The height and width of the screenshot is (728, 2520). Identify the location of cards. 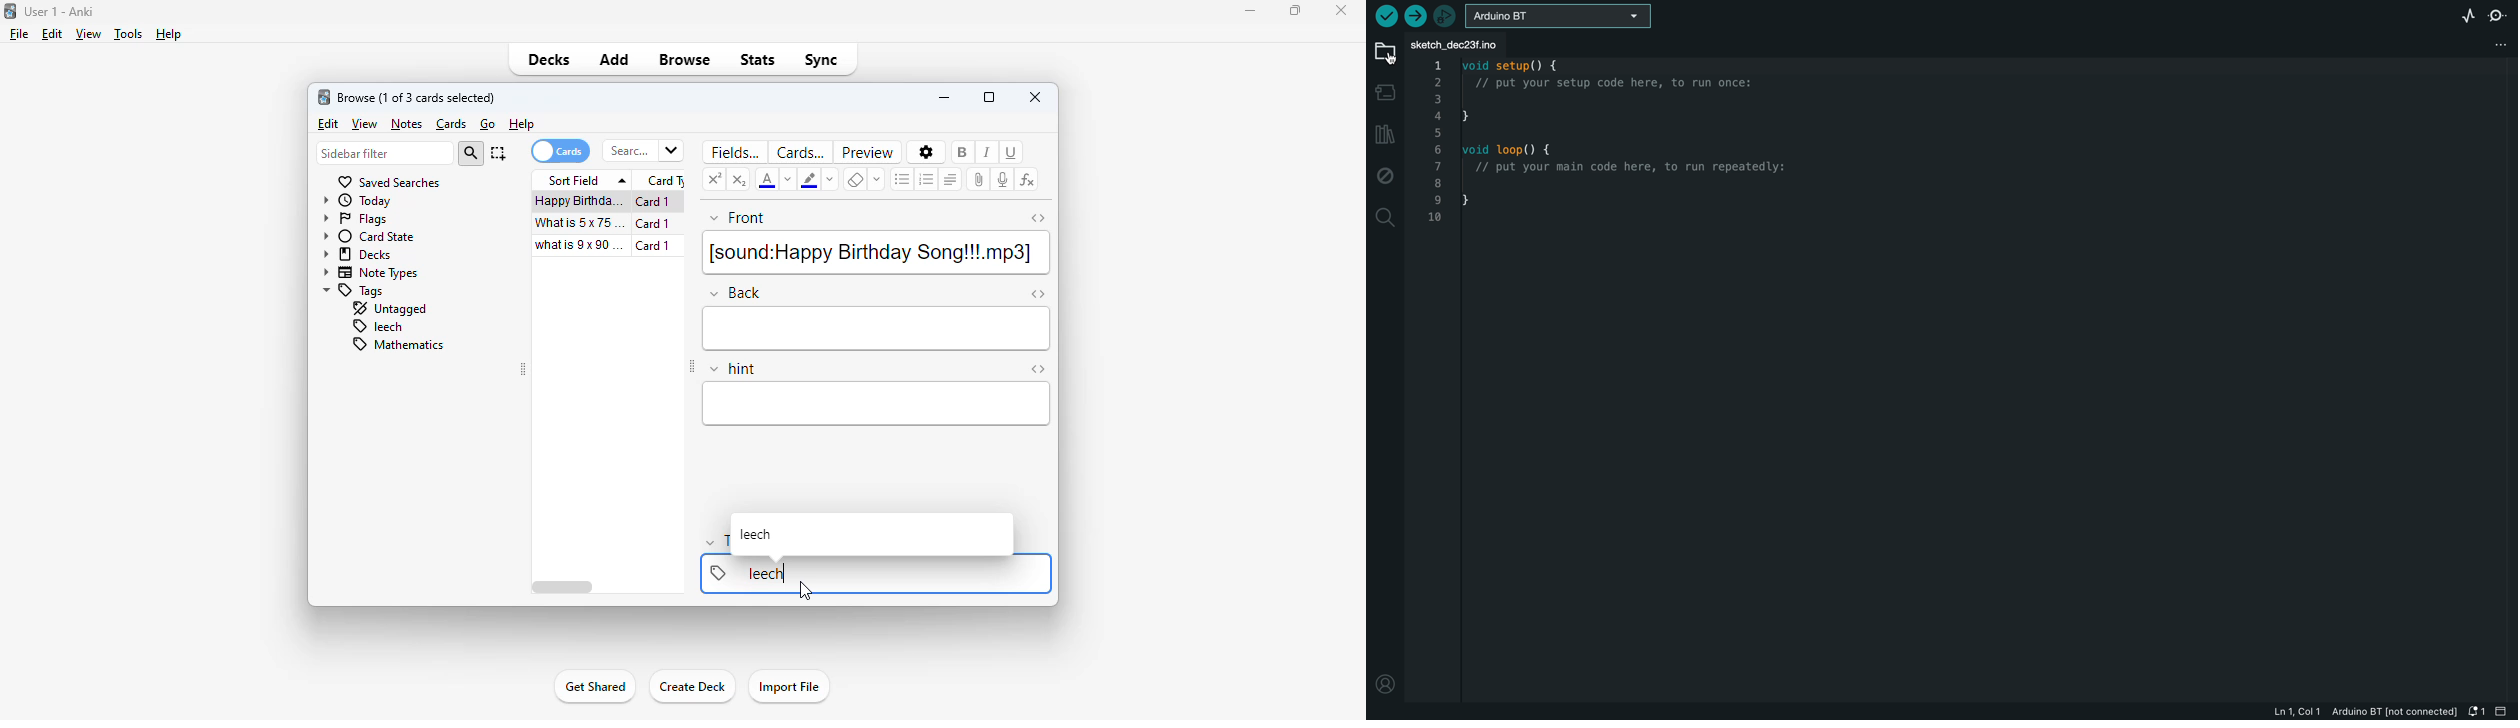
(452, 125).